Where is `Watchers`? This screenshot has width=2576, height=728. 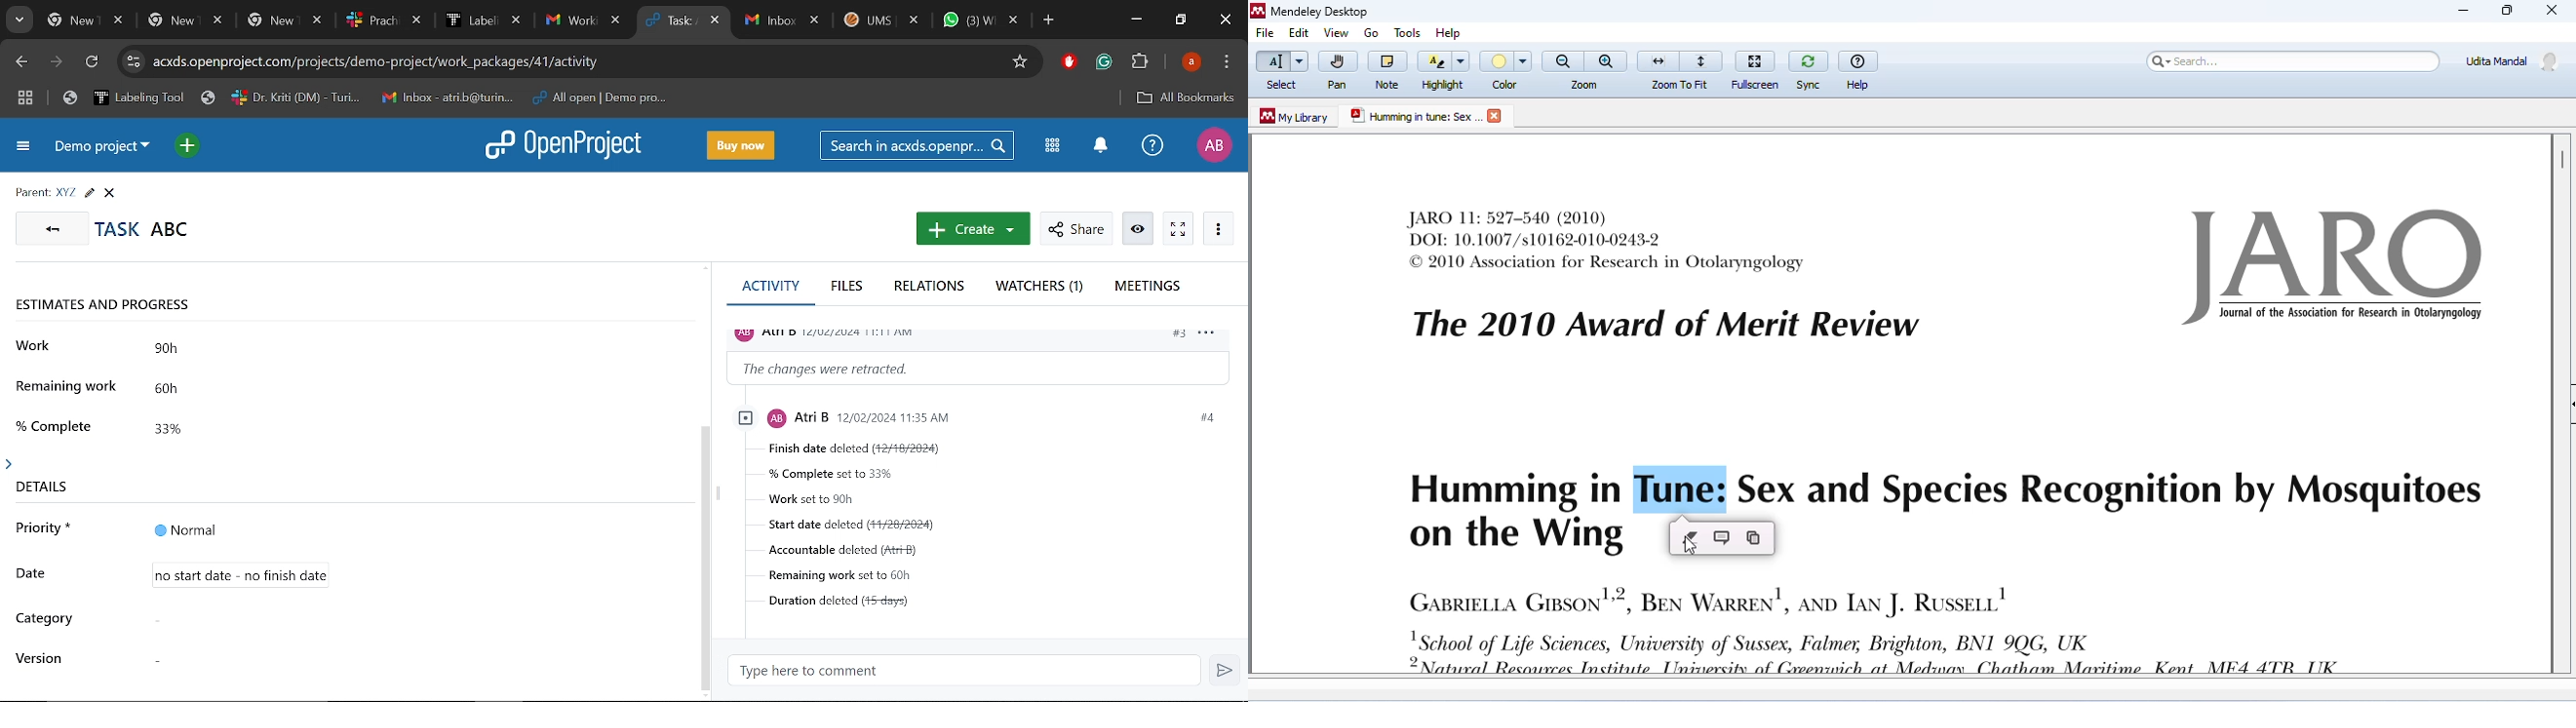
Watchers is located at coordinates (1041, 287).